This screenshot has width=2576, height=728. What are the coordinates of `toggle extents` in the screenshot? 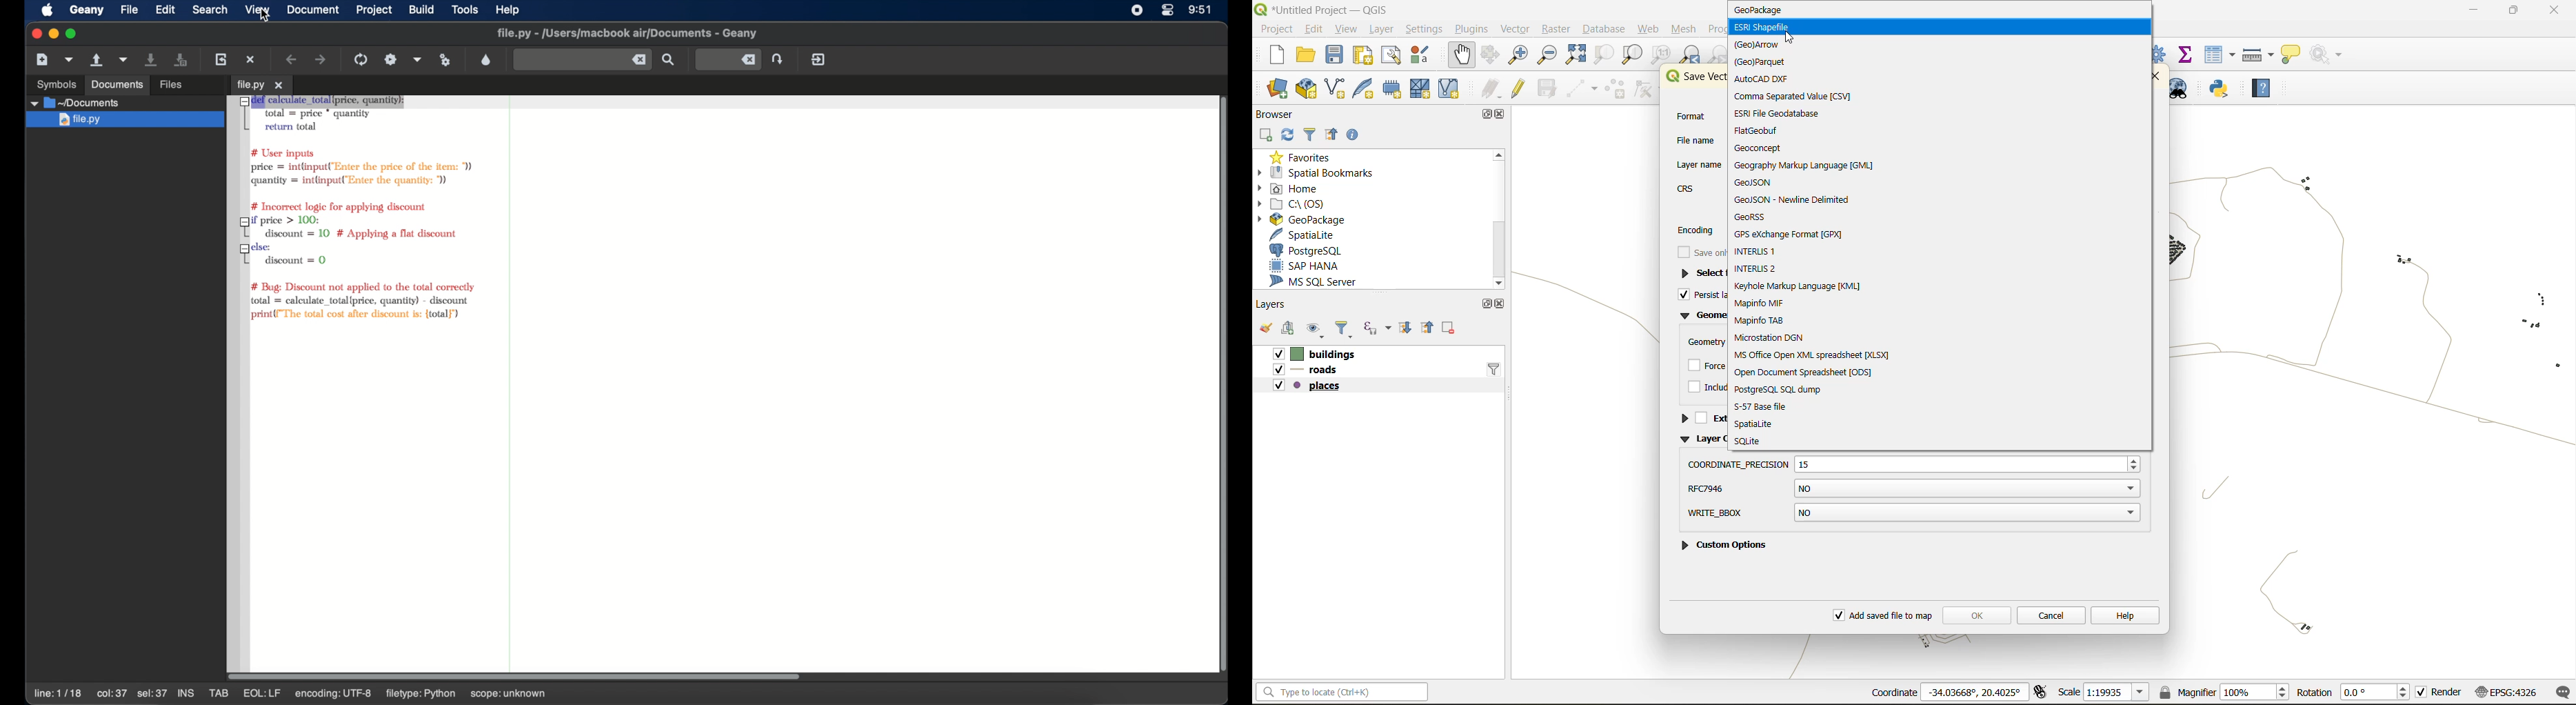 It's located at (2042, 692).